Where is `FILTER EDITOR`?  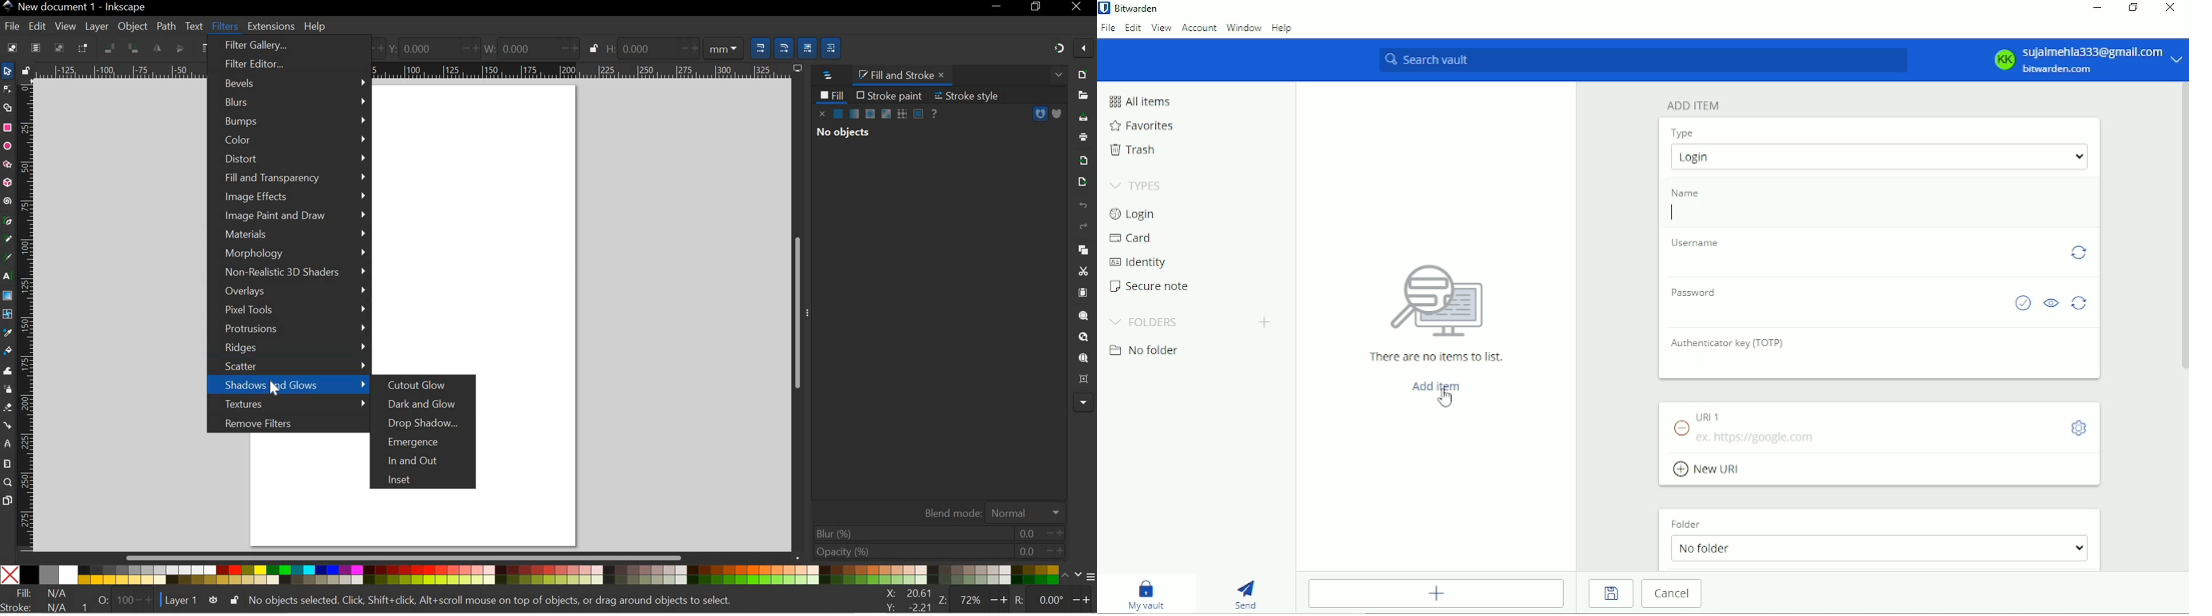
FILTER EDITOR is located at coordinates (284, 65).